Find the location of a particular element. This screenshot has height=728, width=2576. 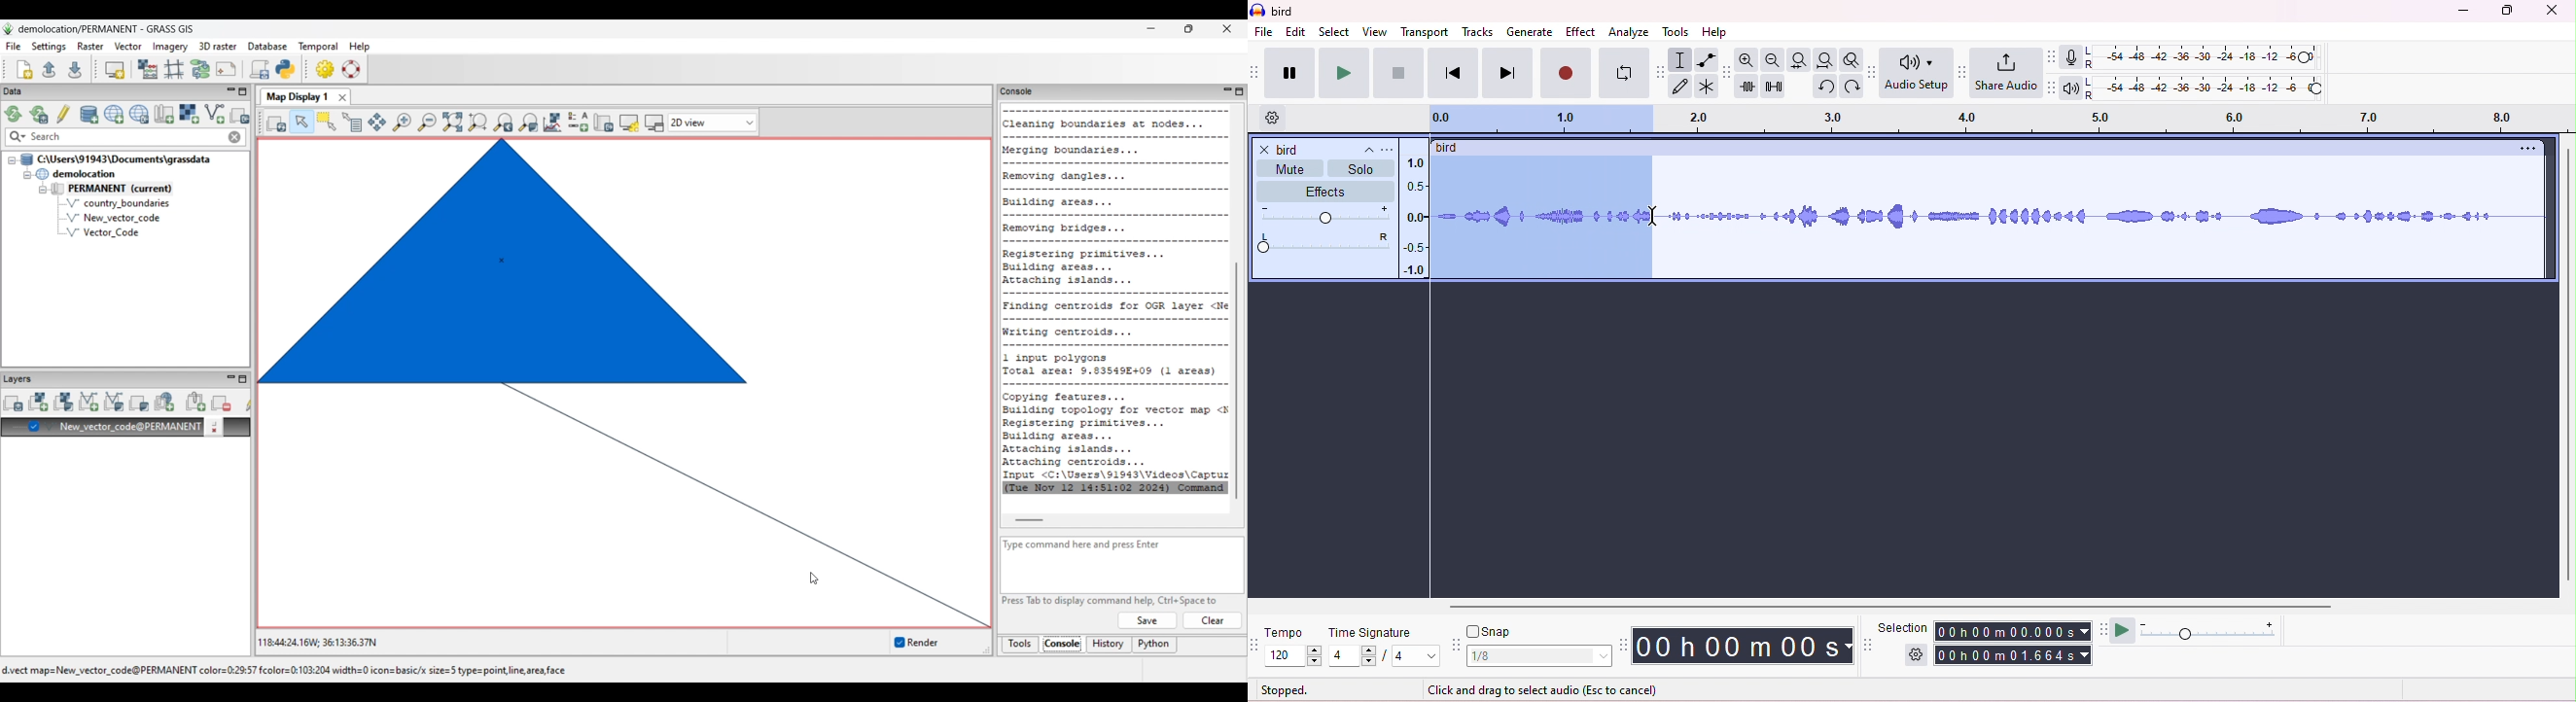

fit selection to width is located at coordinates (1799, 60).